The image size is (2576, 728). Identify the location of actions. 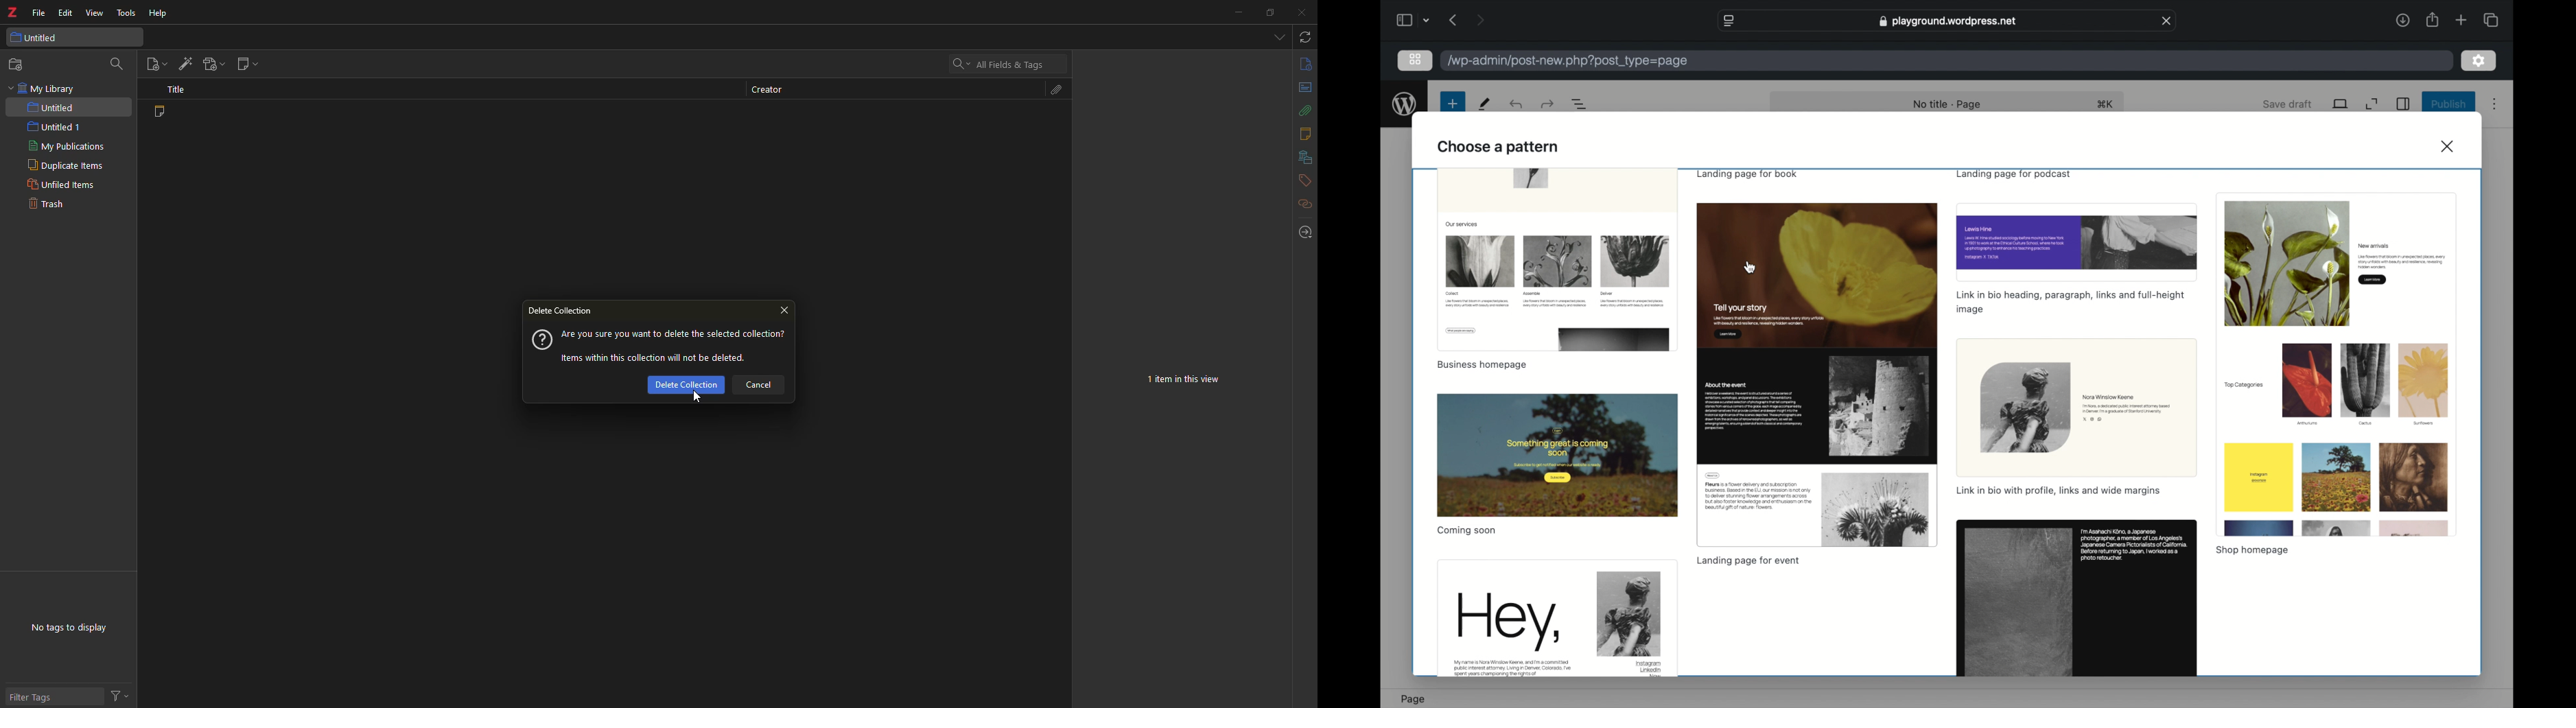
(122, 696).